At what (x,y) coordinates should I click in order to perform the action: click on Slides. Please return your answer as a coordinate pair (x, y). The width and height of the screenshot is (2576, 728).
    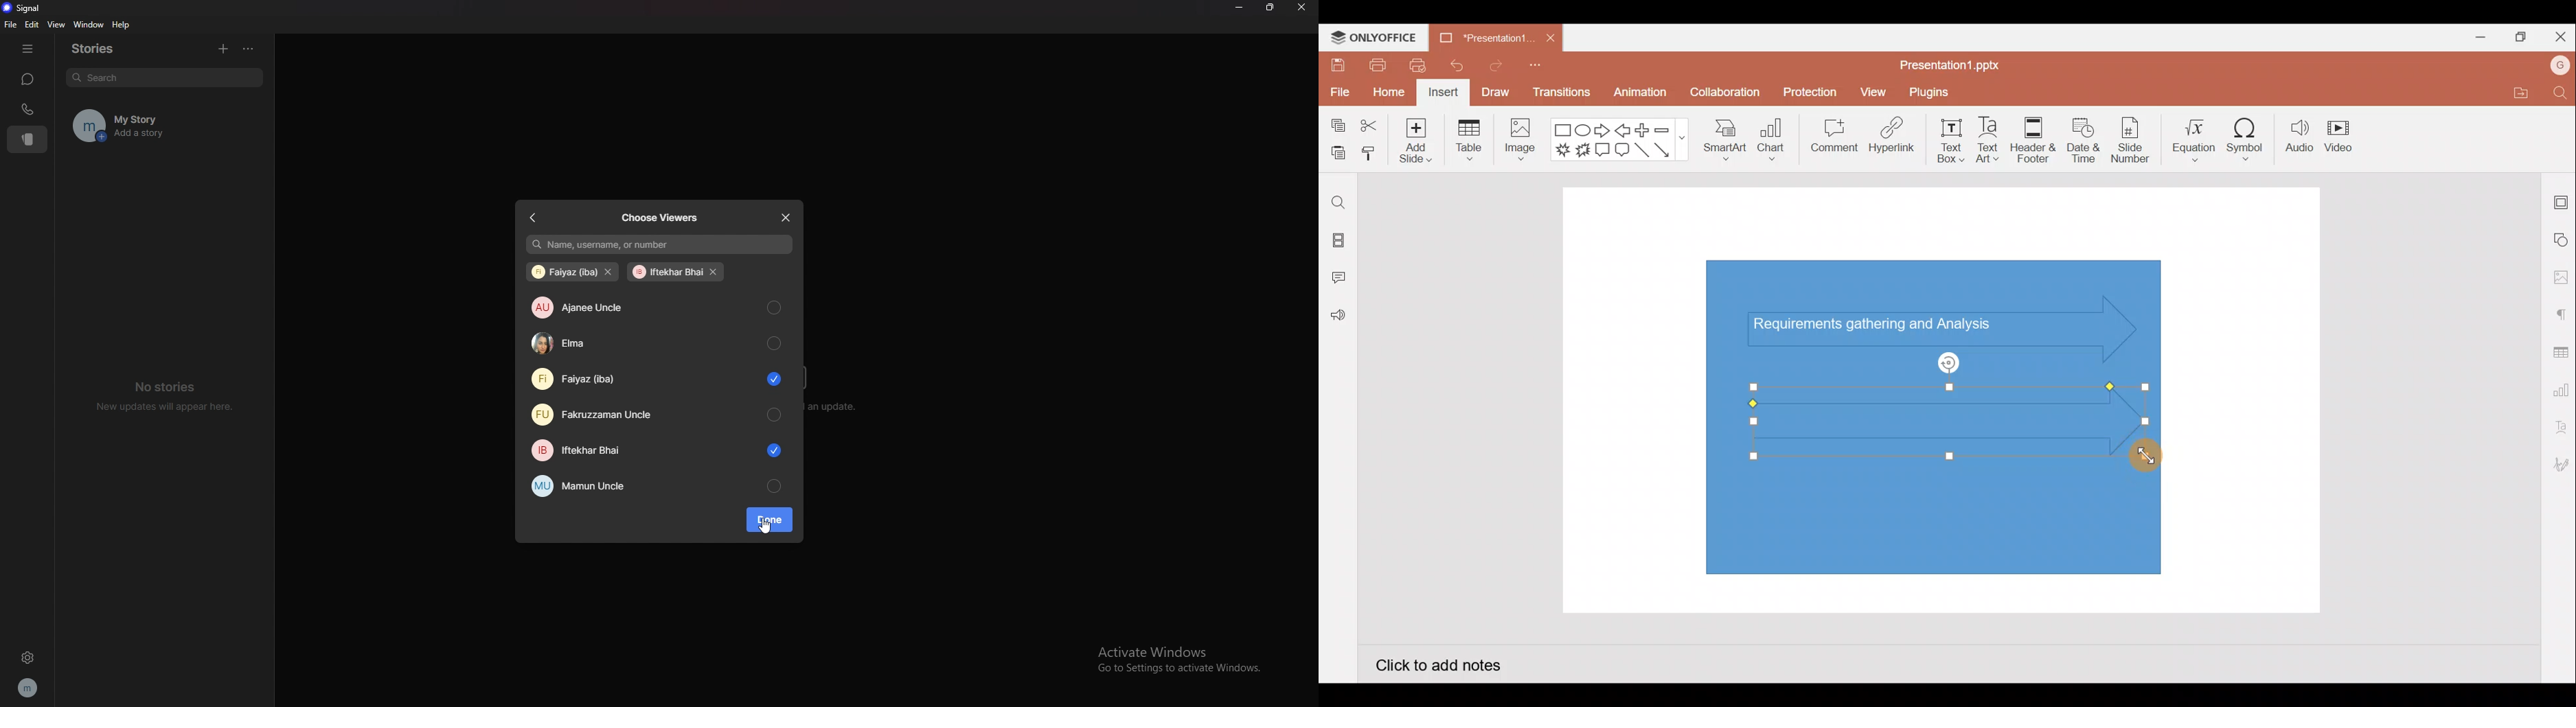
    Looking at the image, I should click on (1337, 242).